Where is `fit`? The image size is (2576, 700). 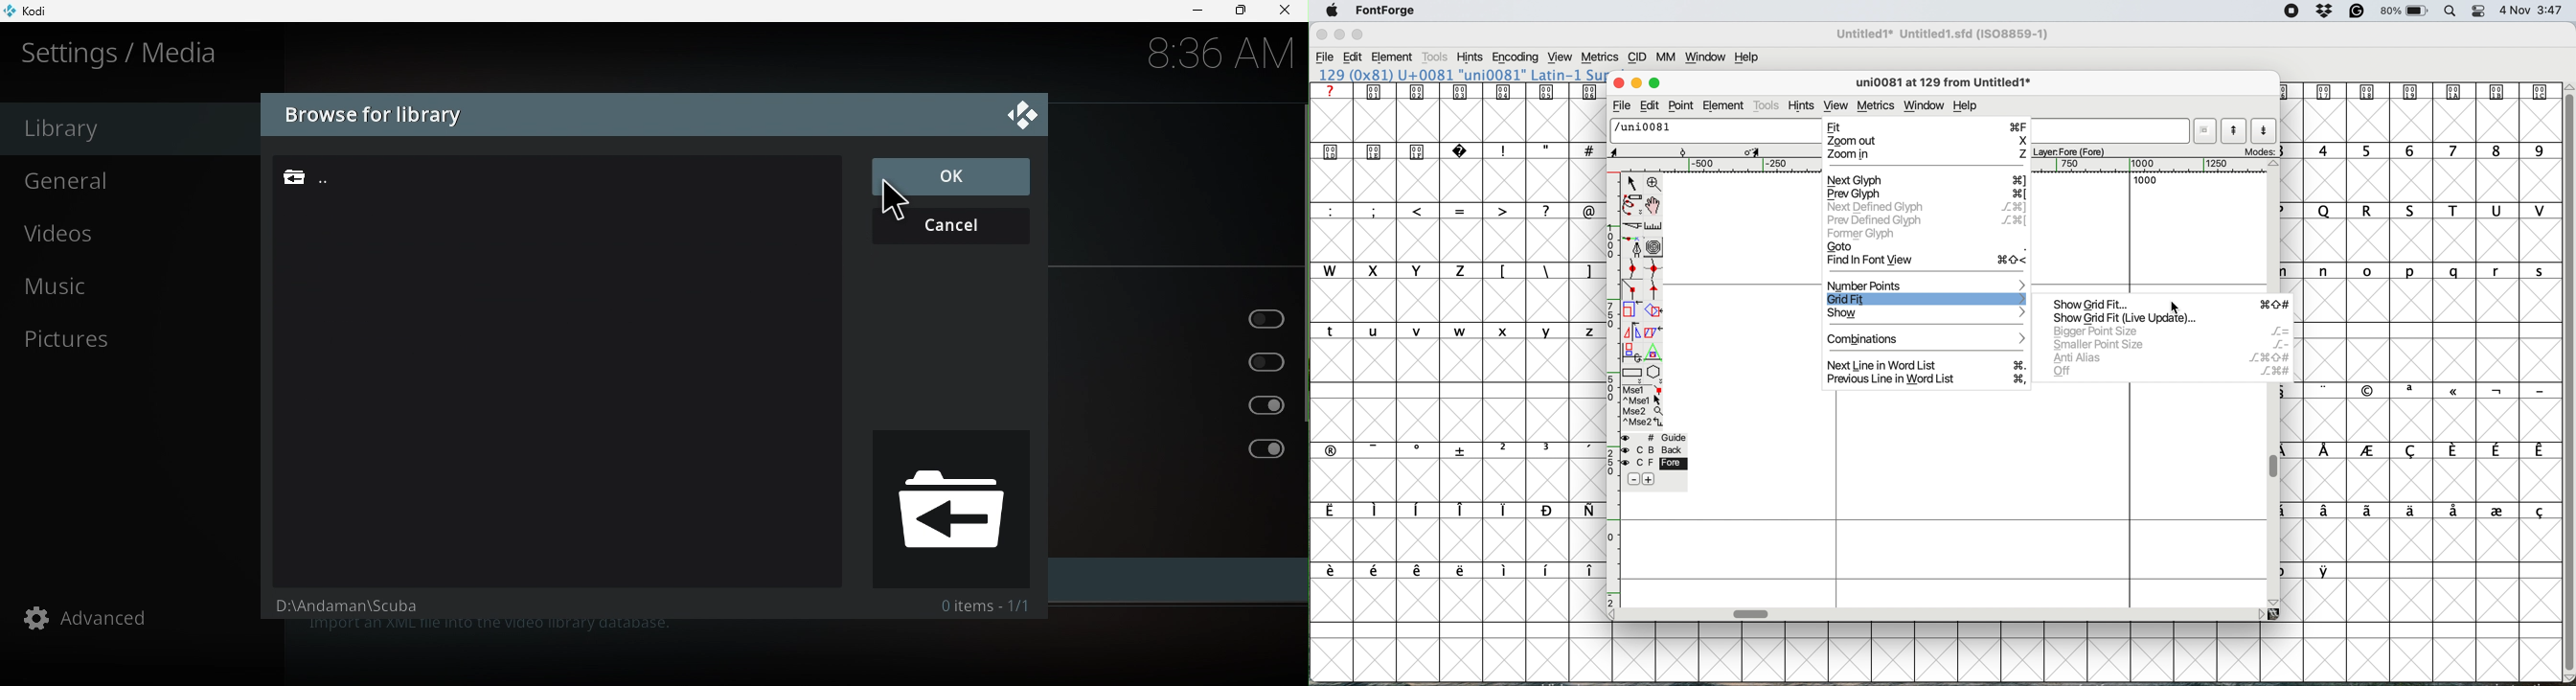
fit is located at coordinates (1927, 126).